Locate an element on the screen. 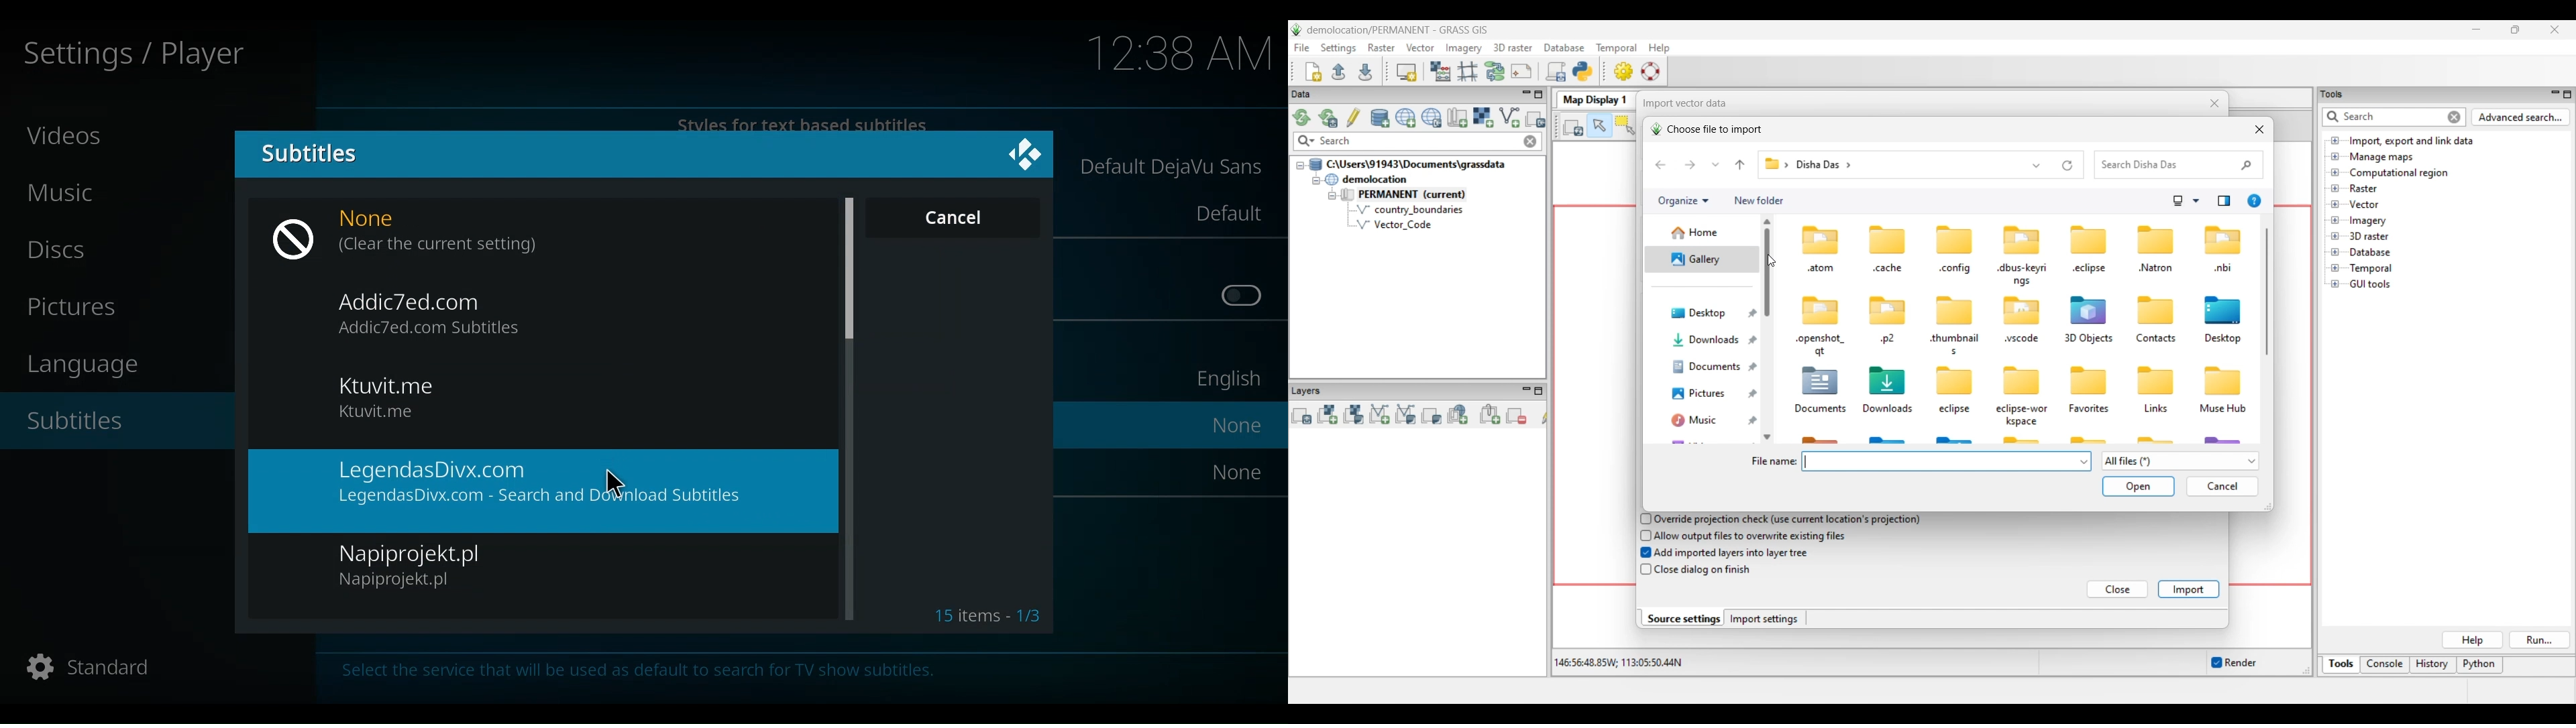 This screenshot has width=2576, height=728. items is located at coordinates (987, 613).